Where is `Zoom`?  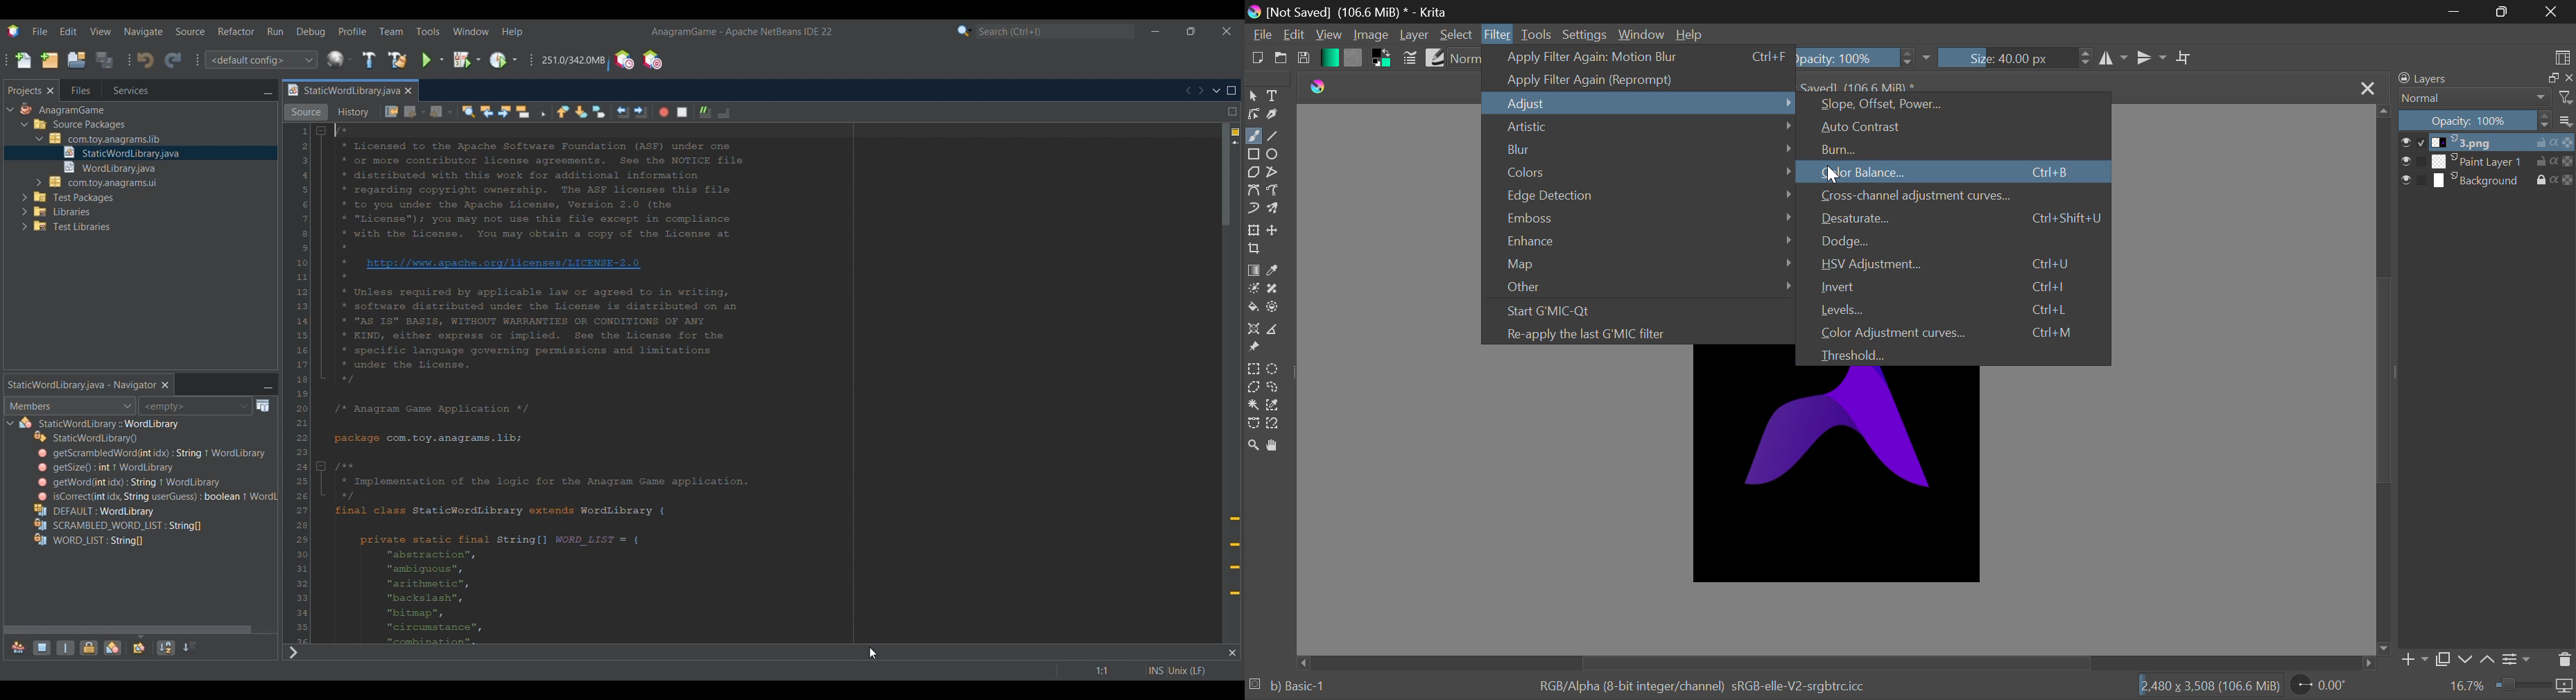
Zoom is located at coordinates (1254, 445).